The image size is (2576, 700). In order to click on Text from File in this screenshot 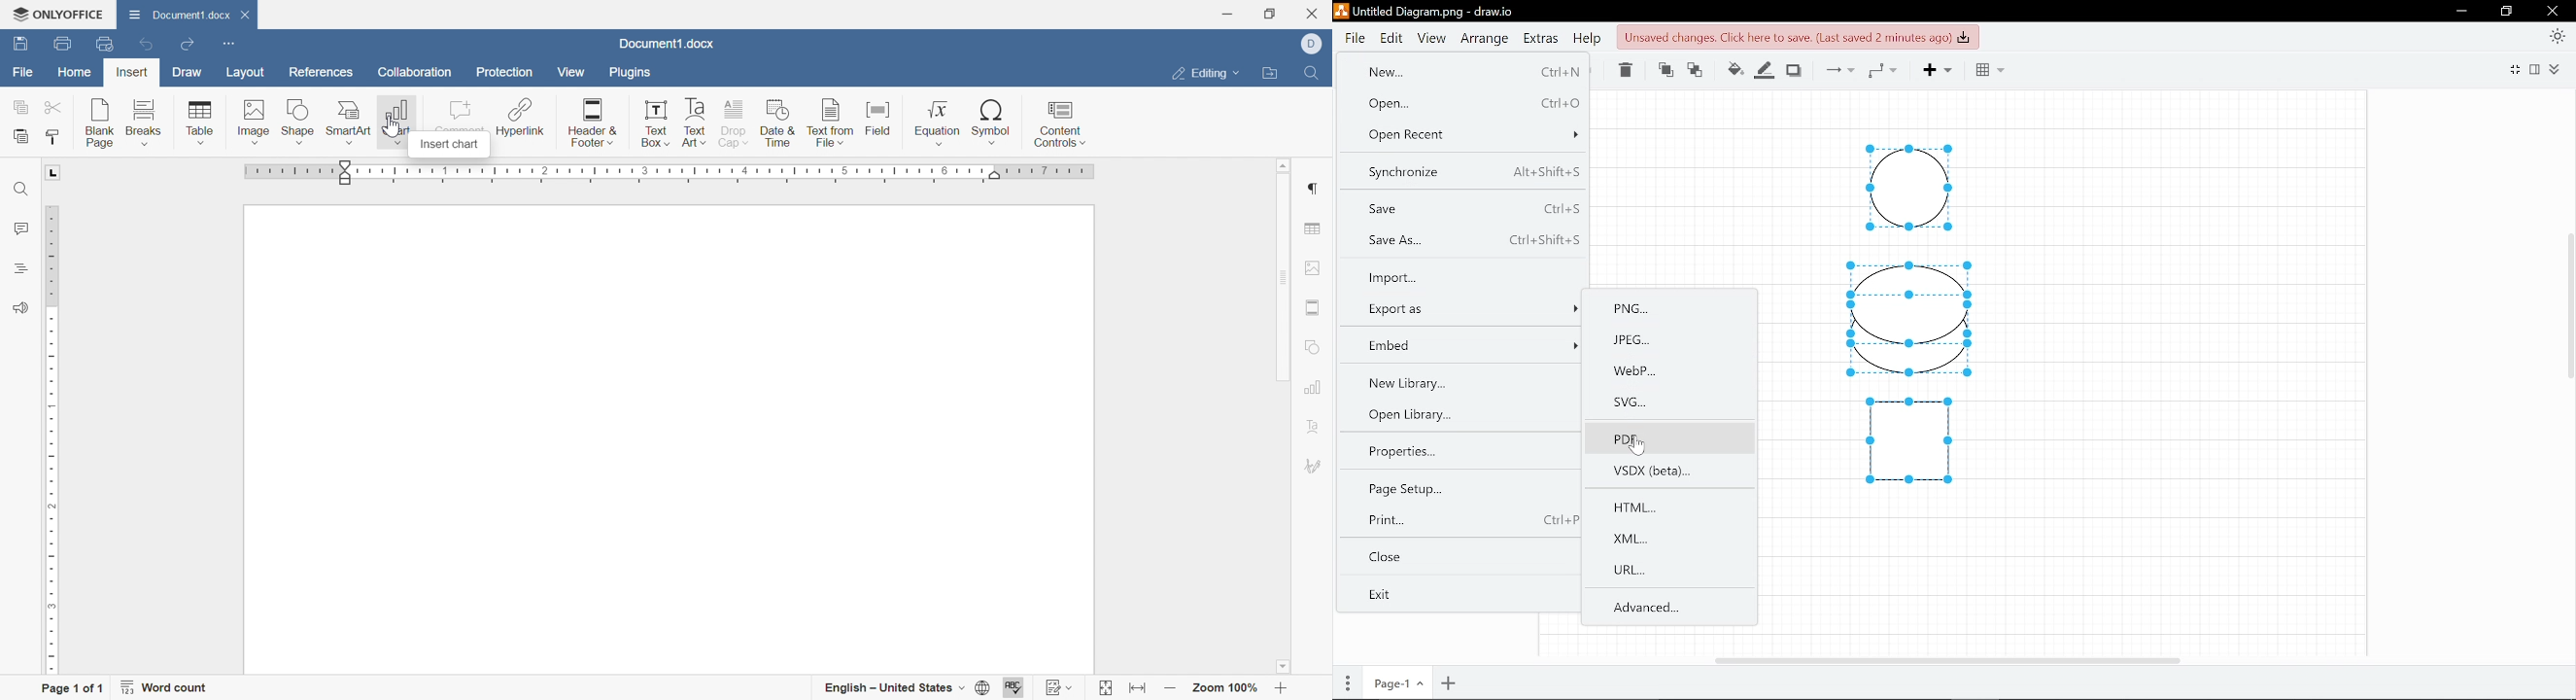, I will do `click(828, 120)`.